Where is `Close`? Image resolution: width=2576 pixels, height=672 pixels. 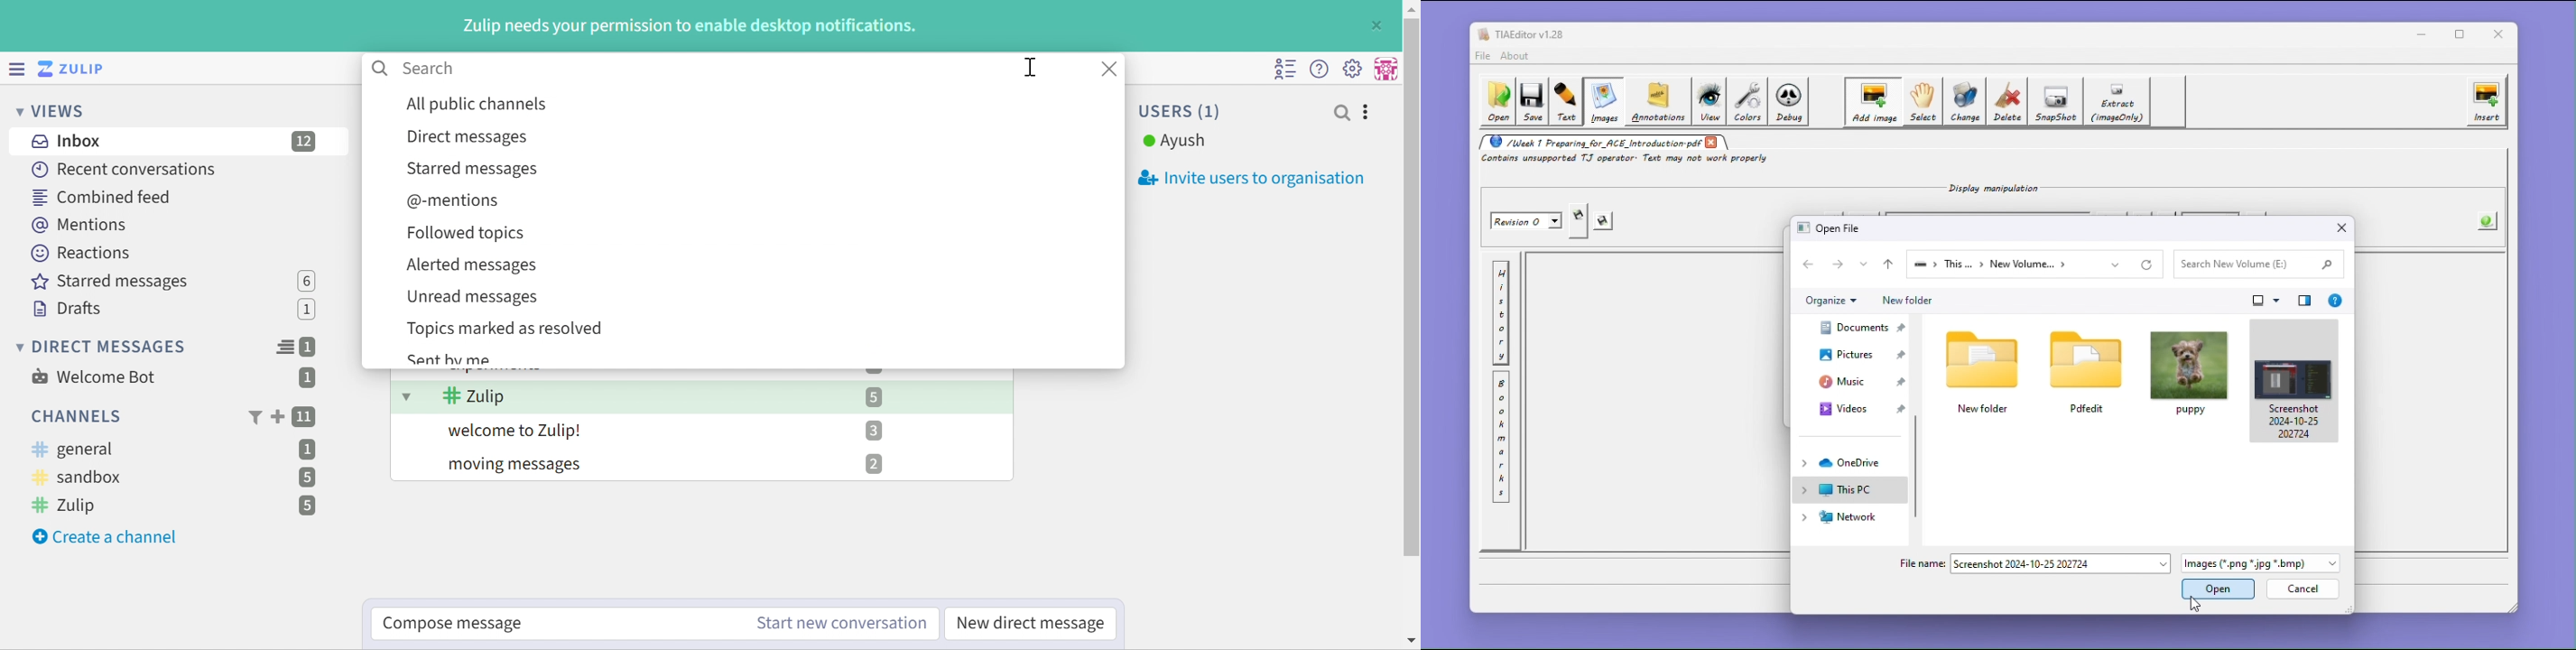 Close is located at coordinates (1379, 24).